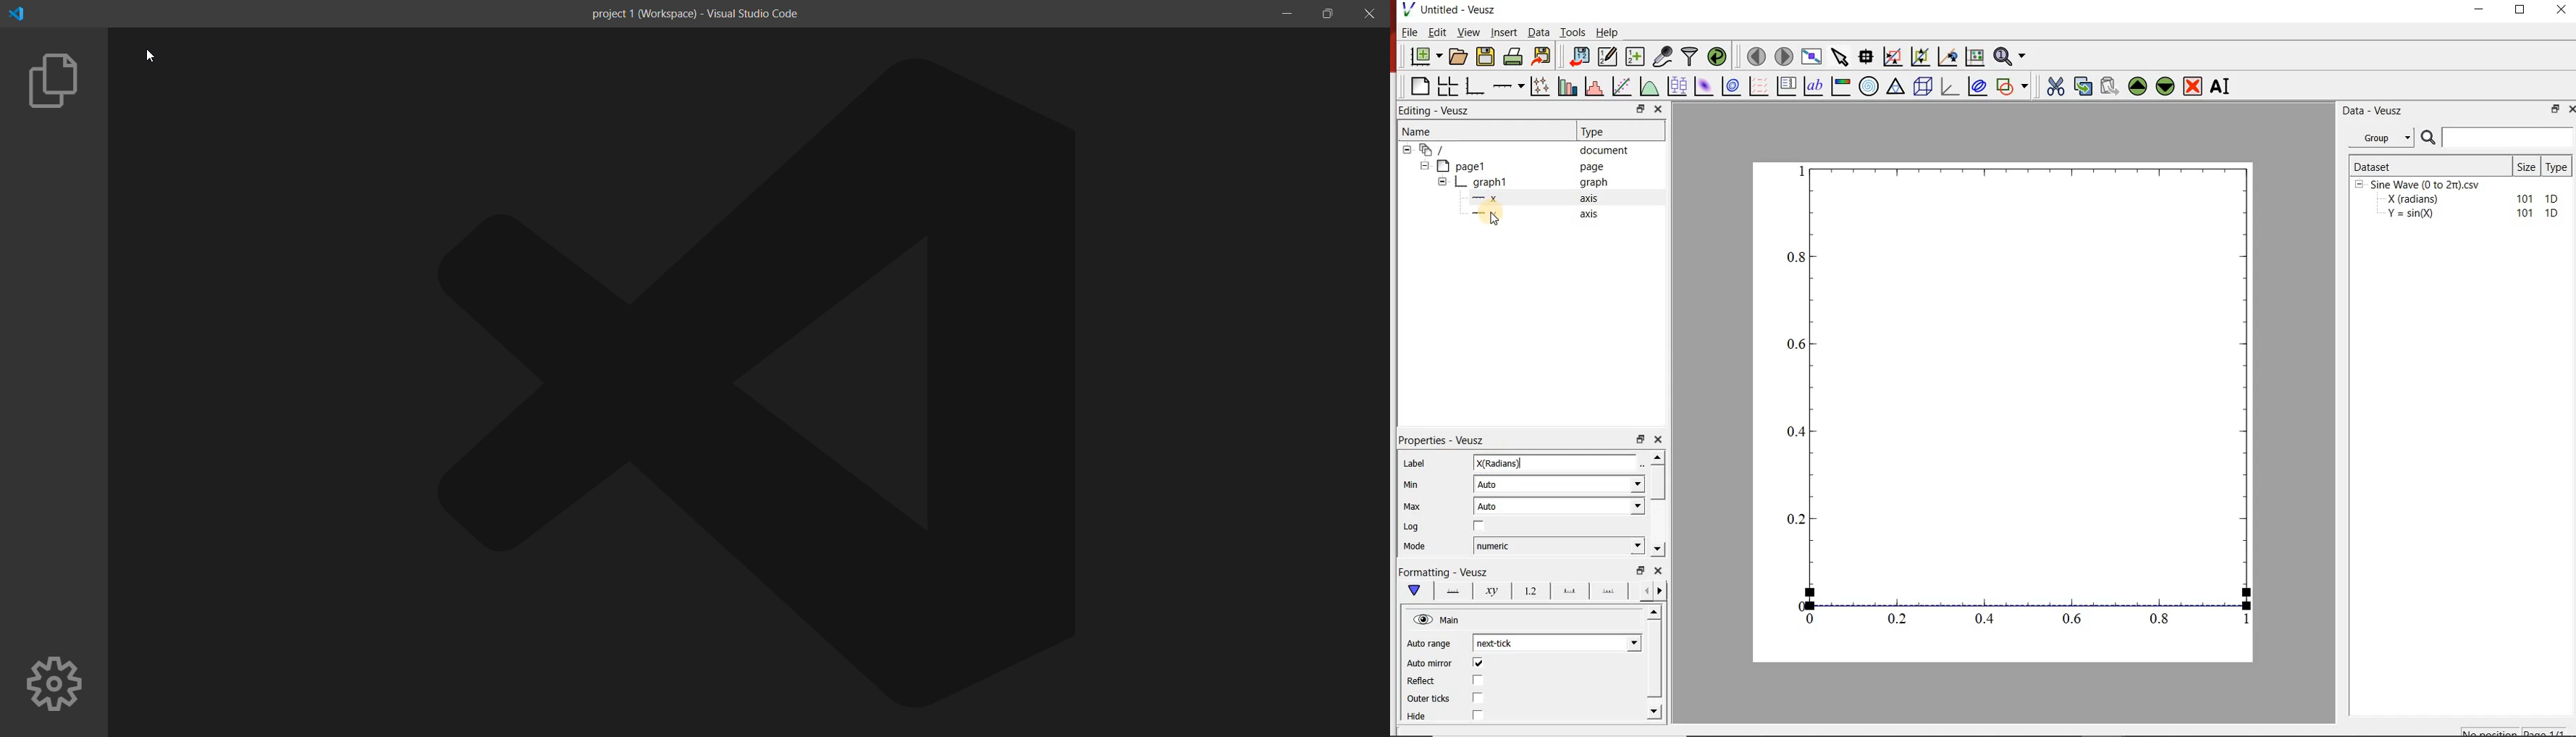  What do you see at coordinates (1436, 621) in the screenshot?
I see `@ main` at bounding box center [1436, 621].